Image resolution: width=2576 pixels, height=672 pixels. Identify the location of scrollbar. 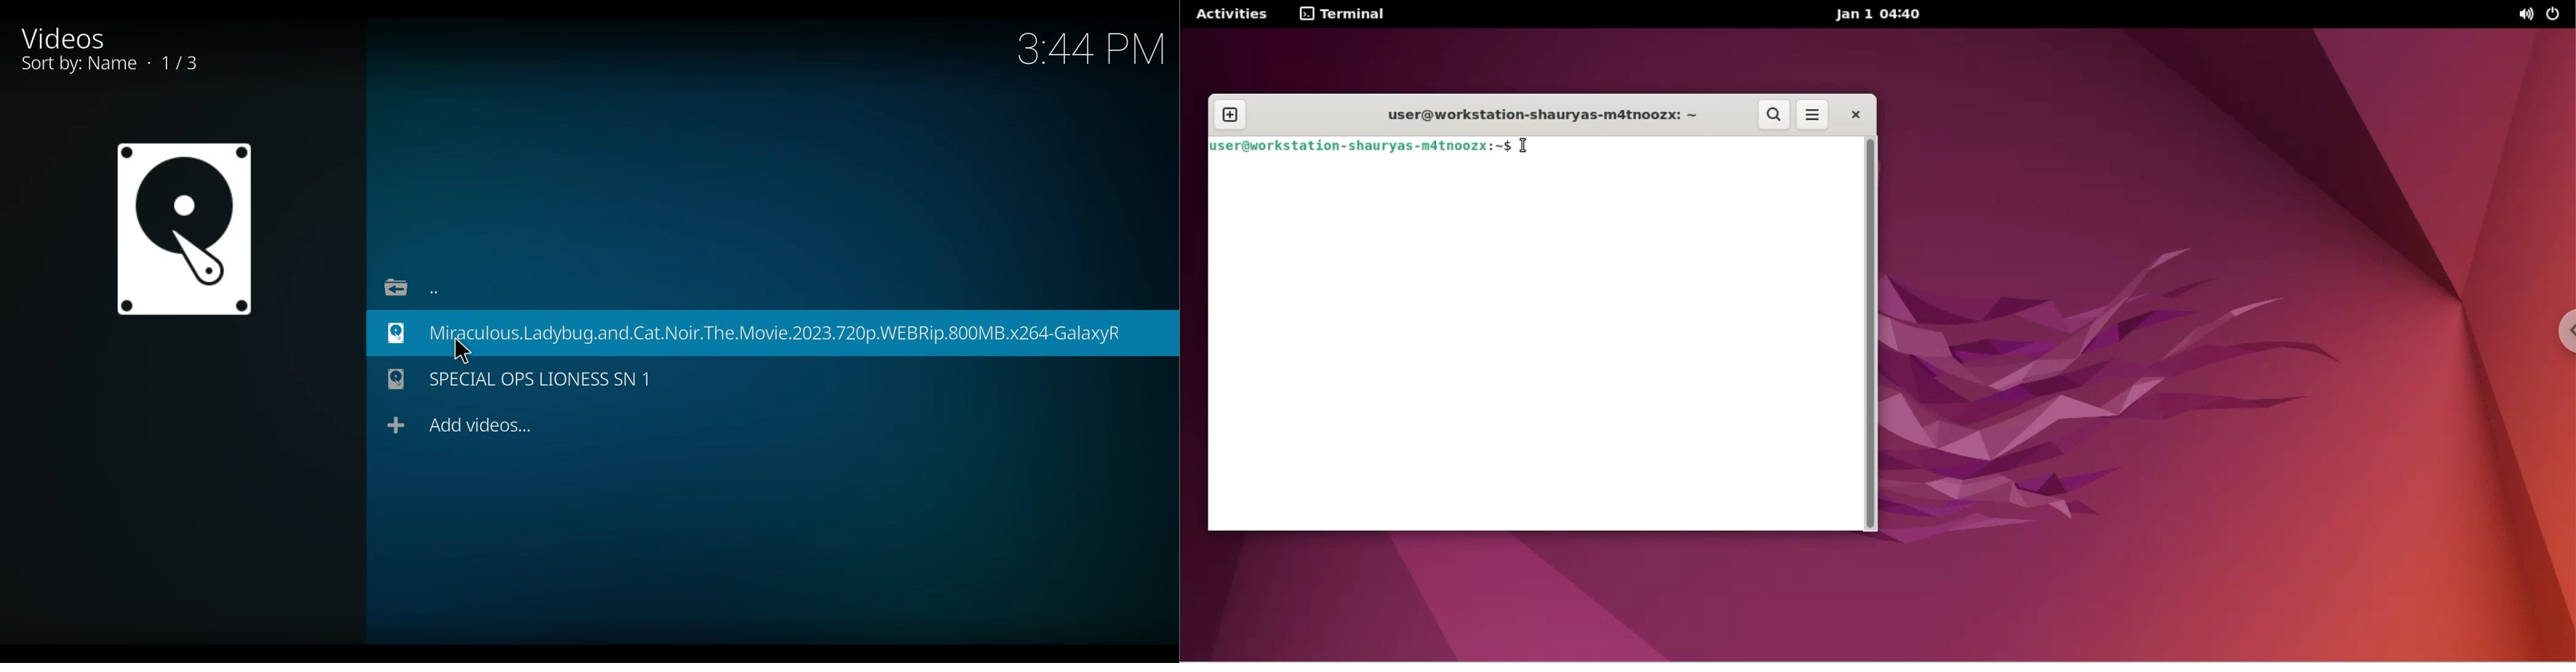
(1872, 333).